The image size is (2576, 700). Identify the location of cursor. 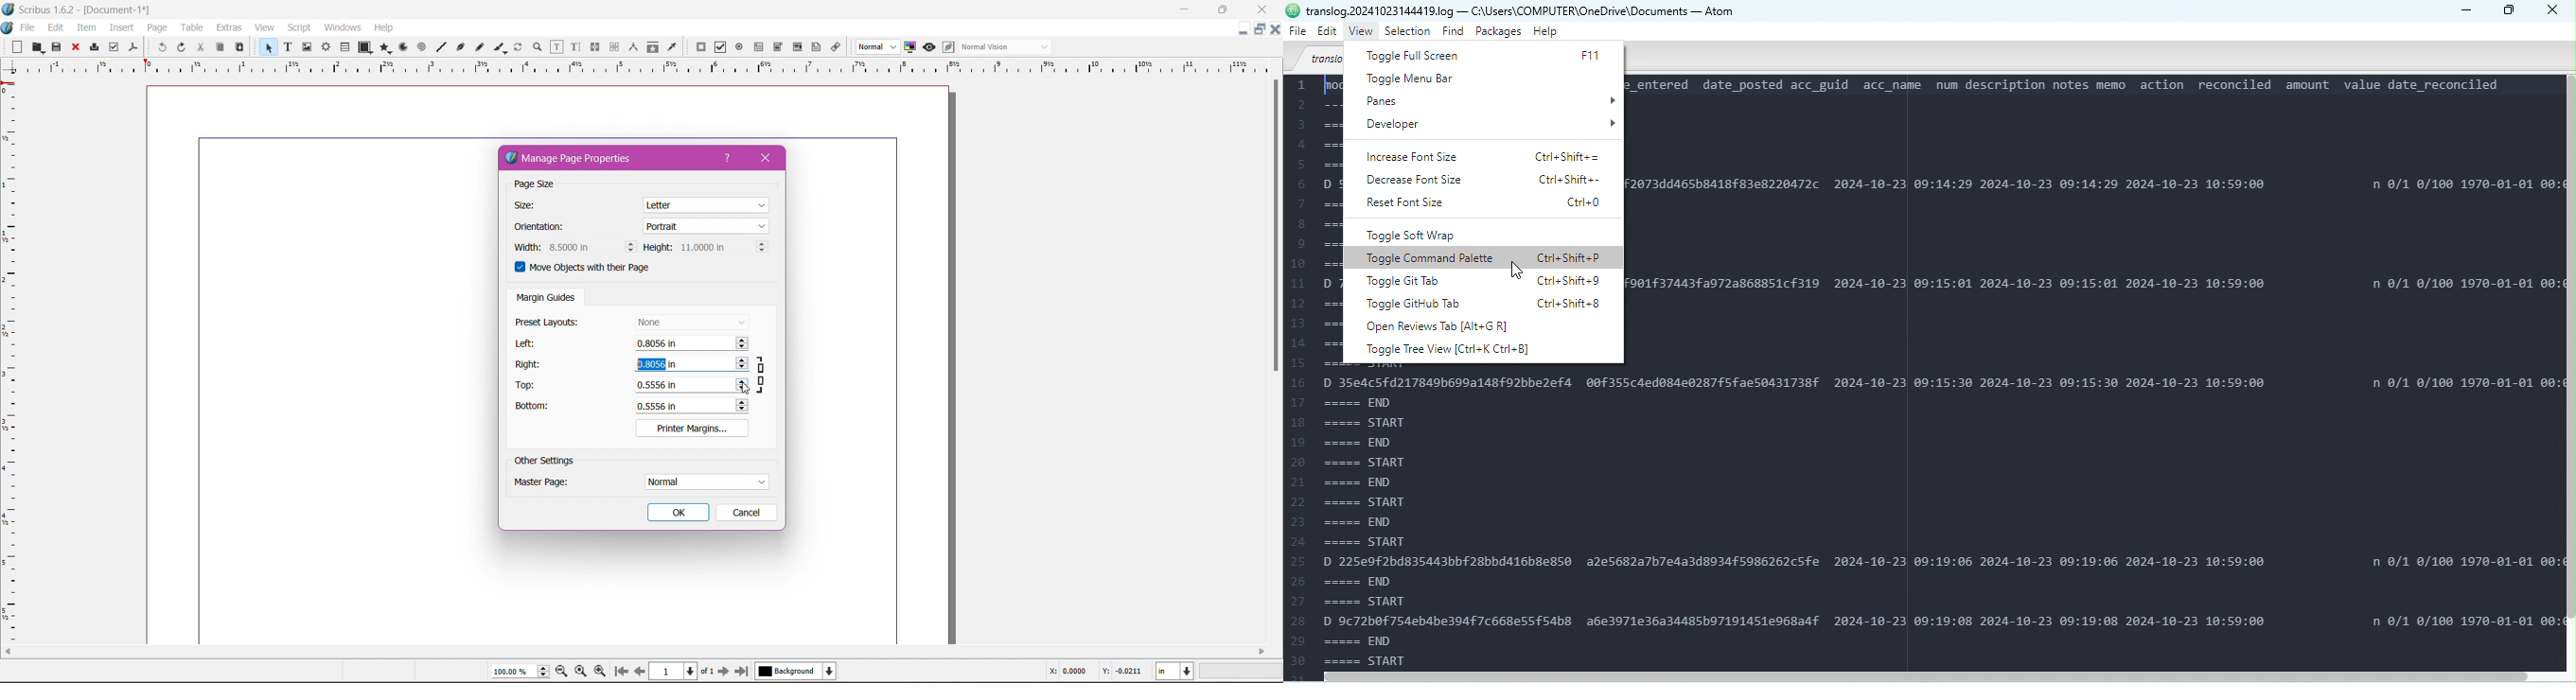
(1520, 271).